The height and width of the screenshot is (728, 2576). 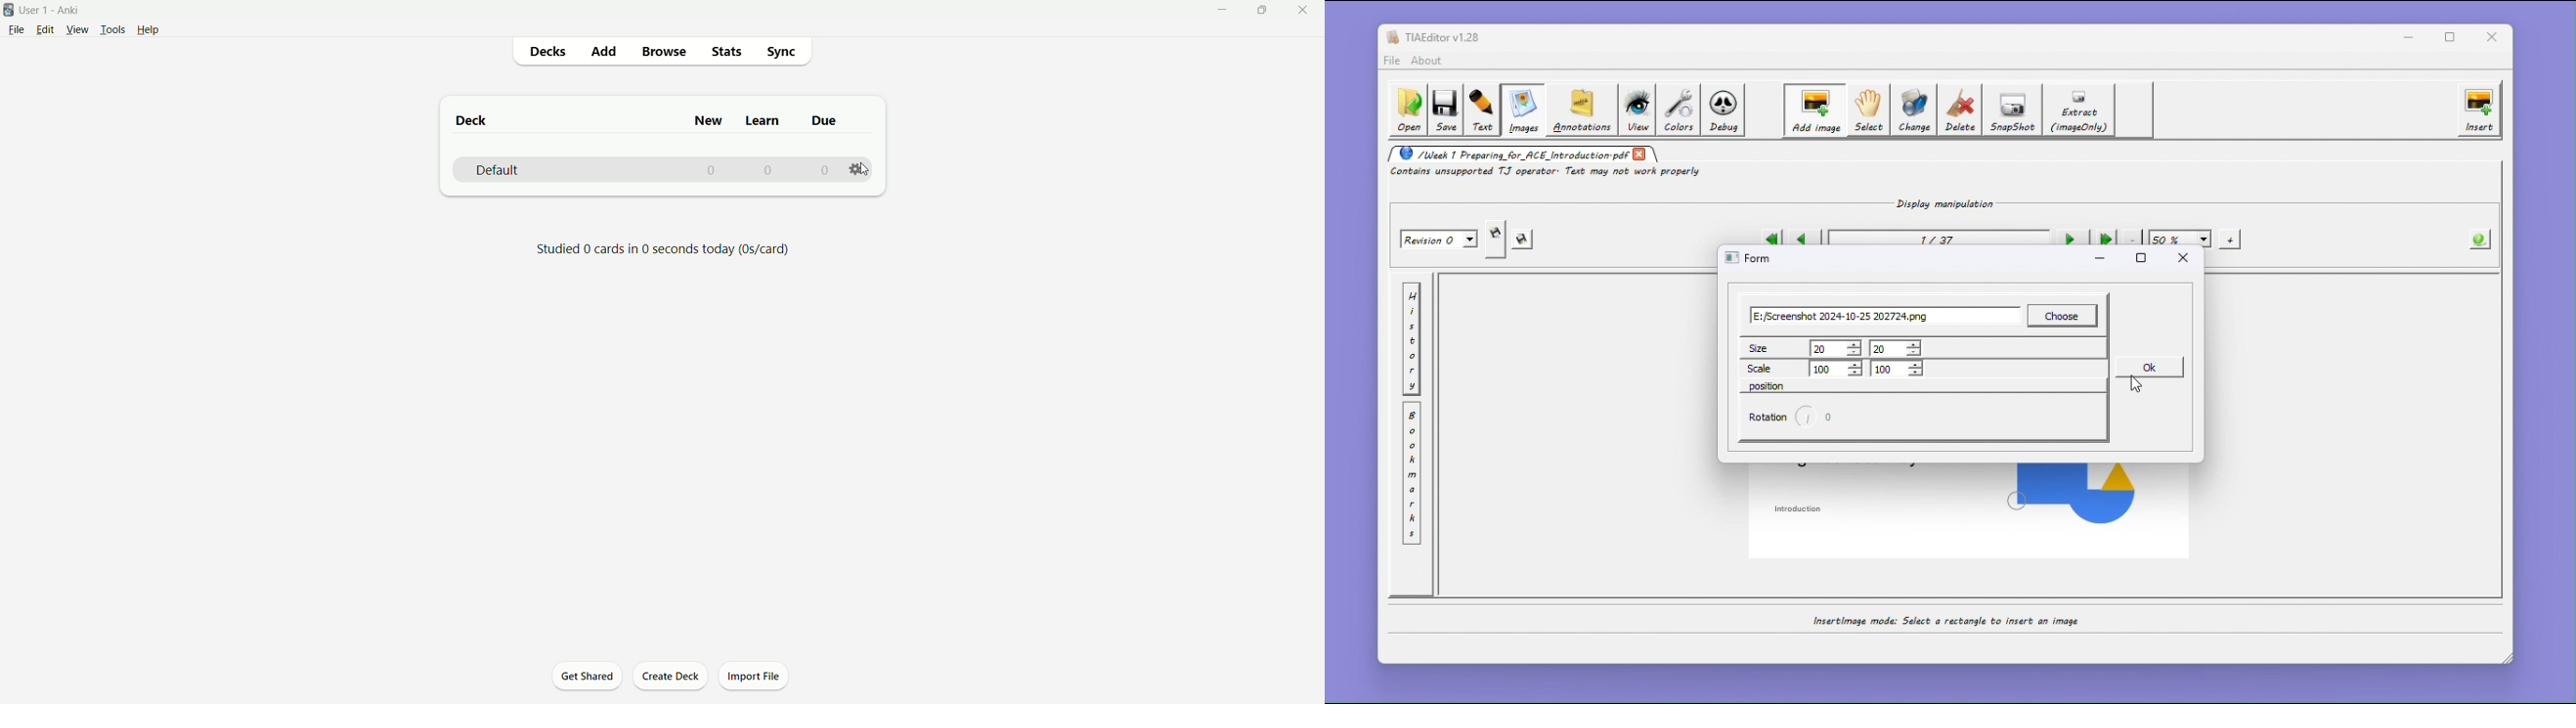 I want to click on tools, so click(x=112, y=30).